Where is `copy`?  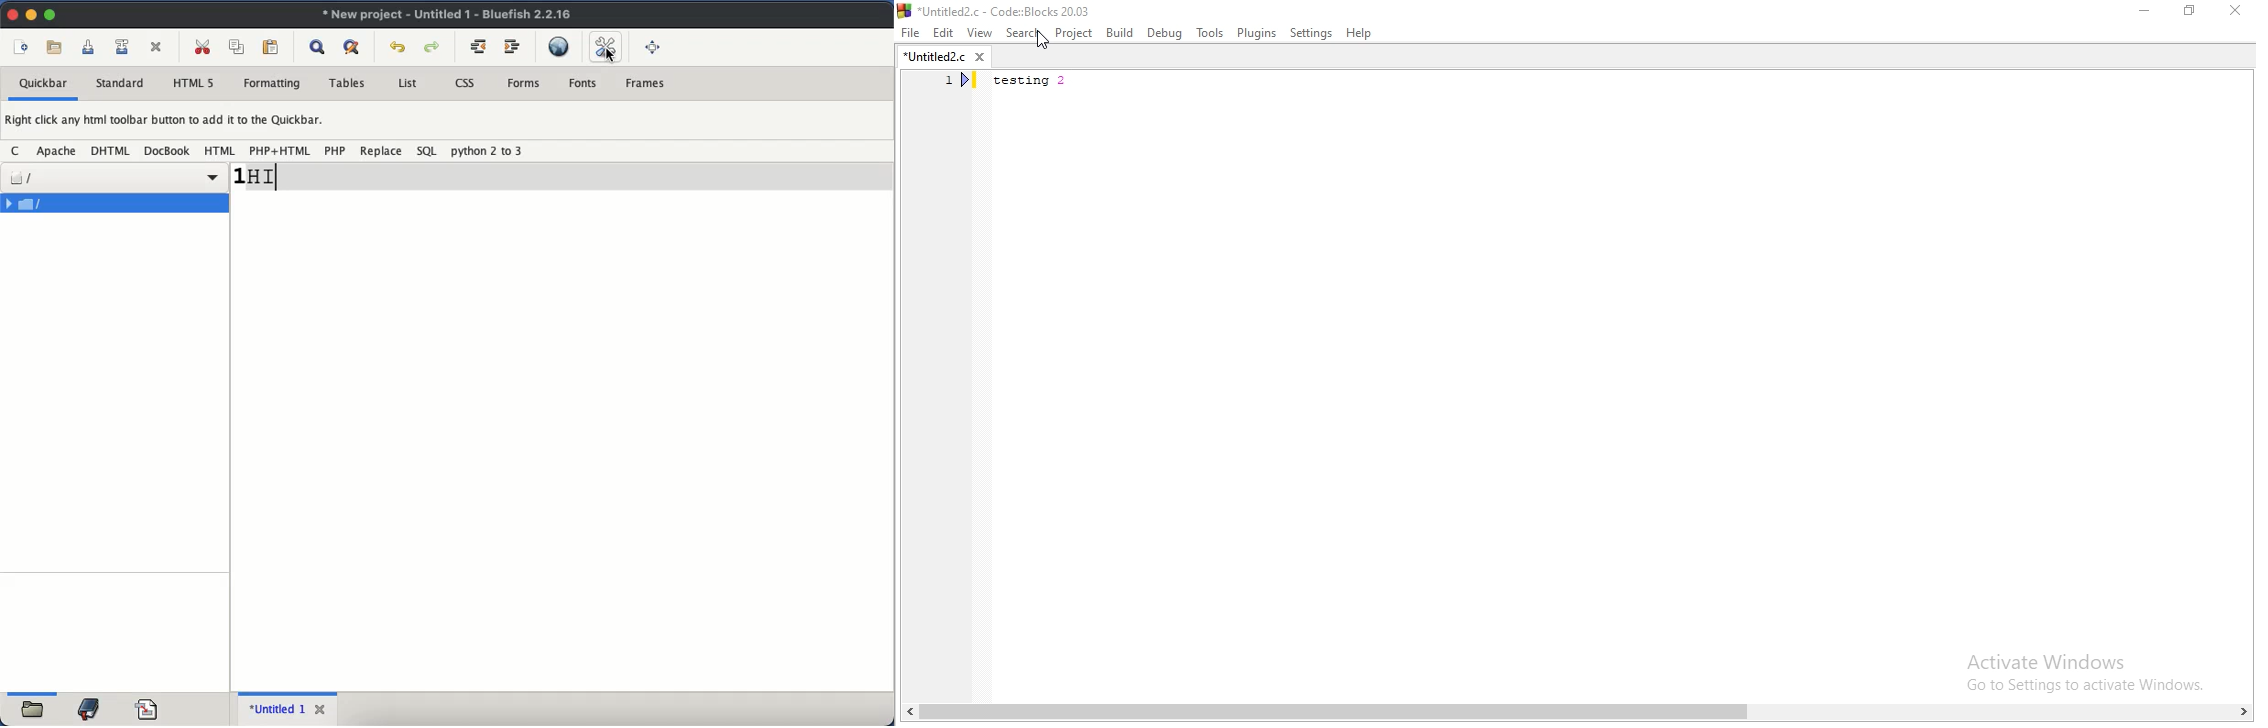 copy is located at coordinates (236, 47).